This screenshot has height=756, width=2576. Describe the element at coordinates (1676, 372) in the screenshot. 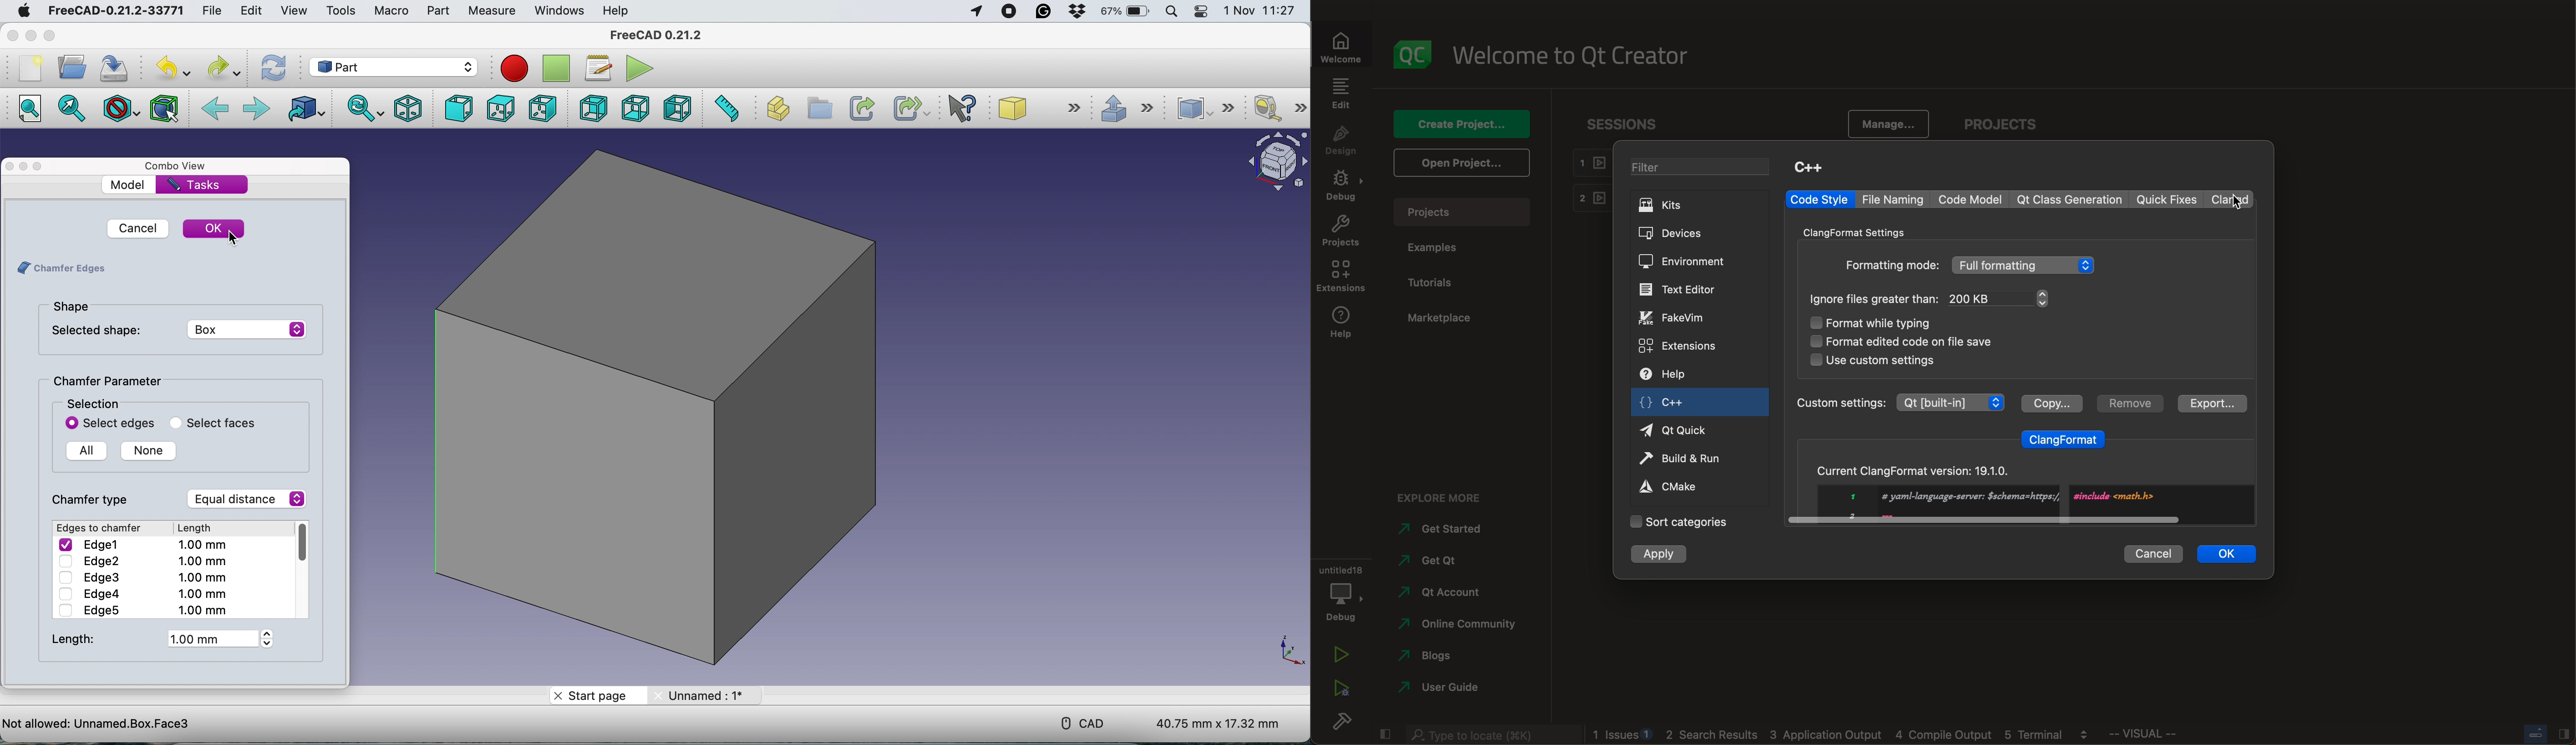

I see `help` at that location.